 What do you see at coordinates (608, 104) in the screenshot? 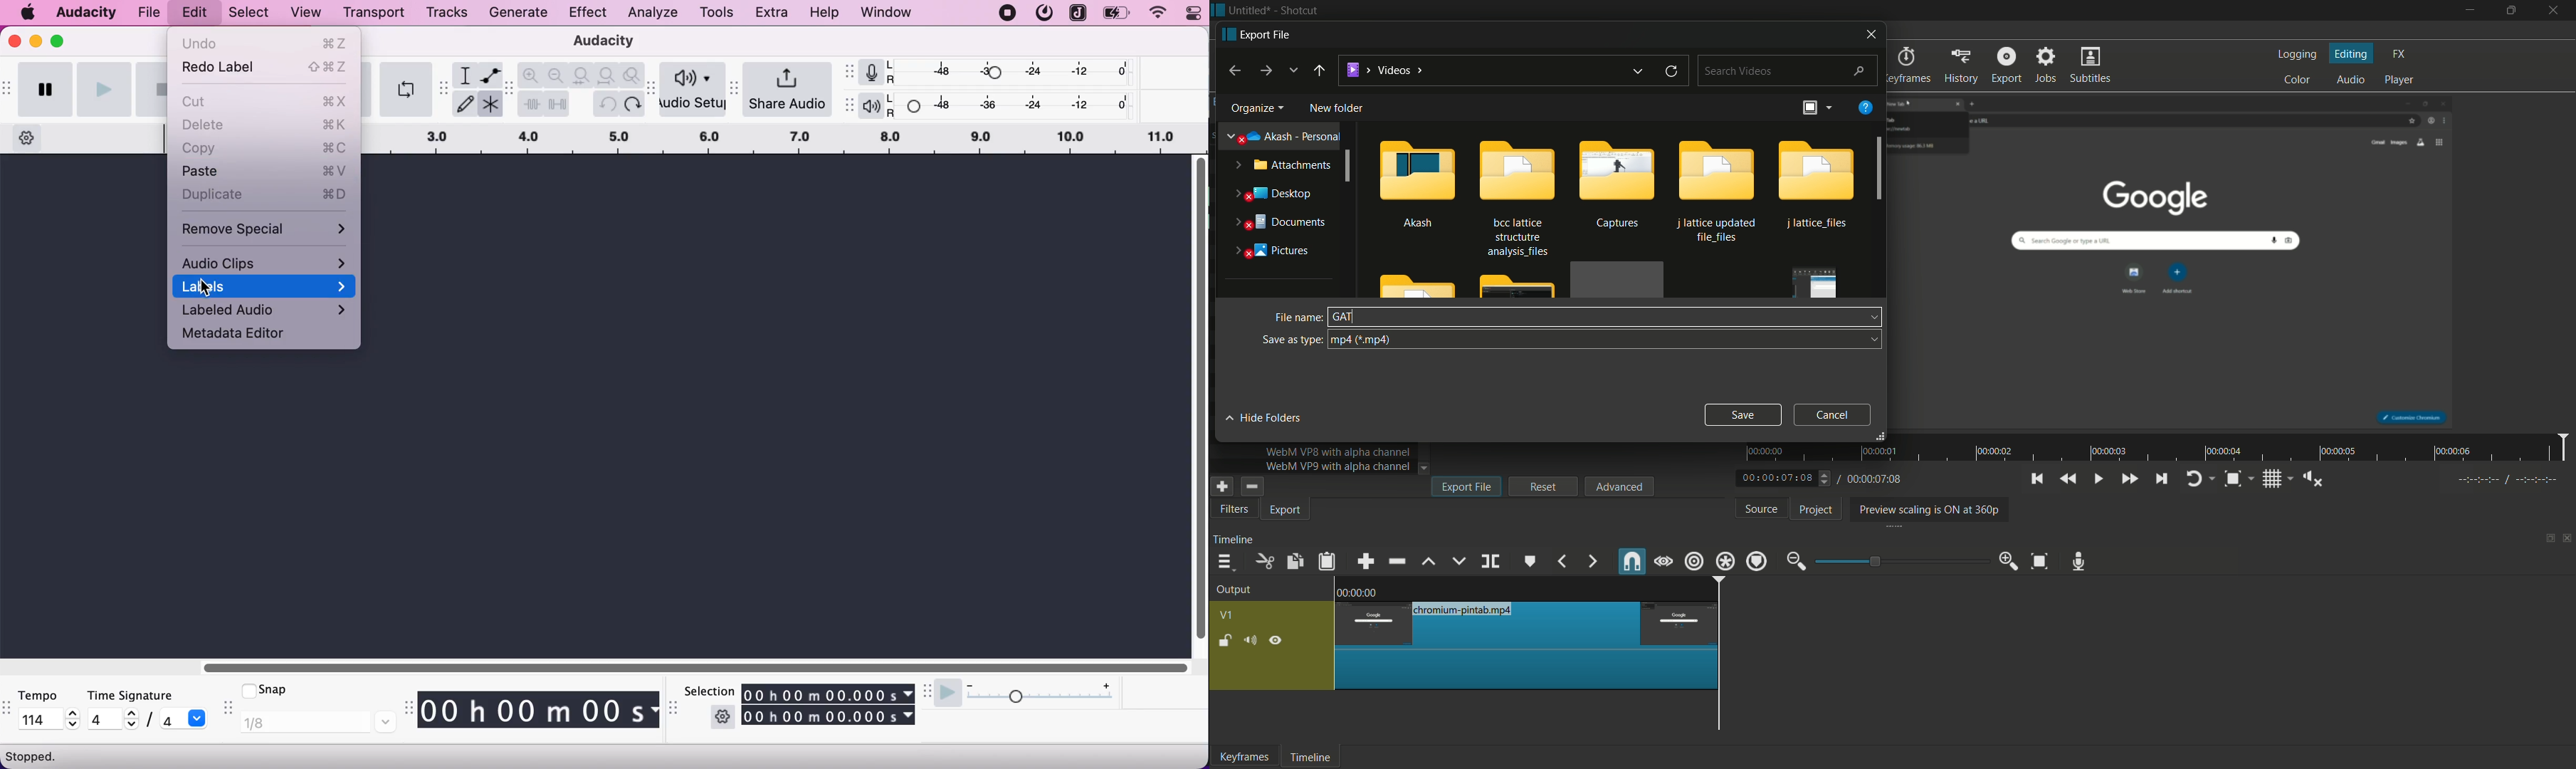
I see `undo` at bounding box center [608, 104].